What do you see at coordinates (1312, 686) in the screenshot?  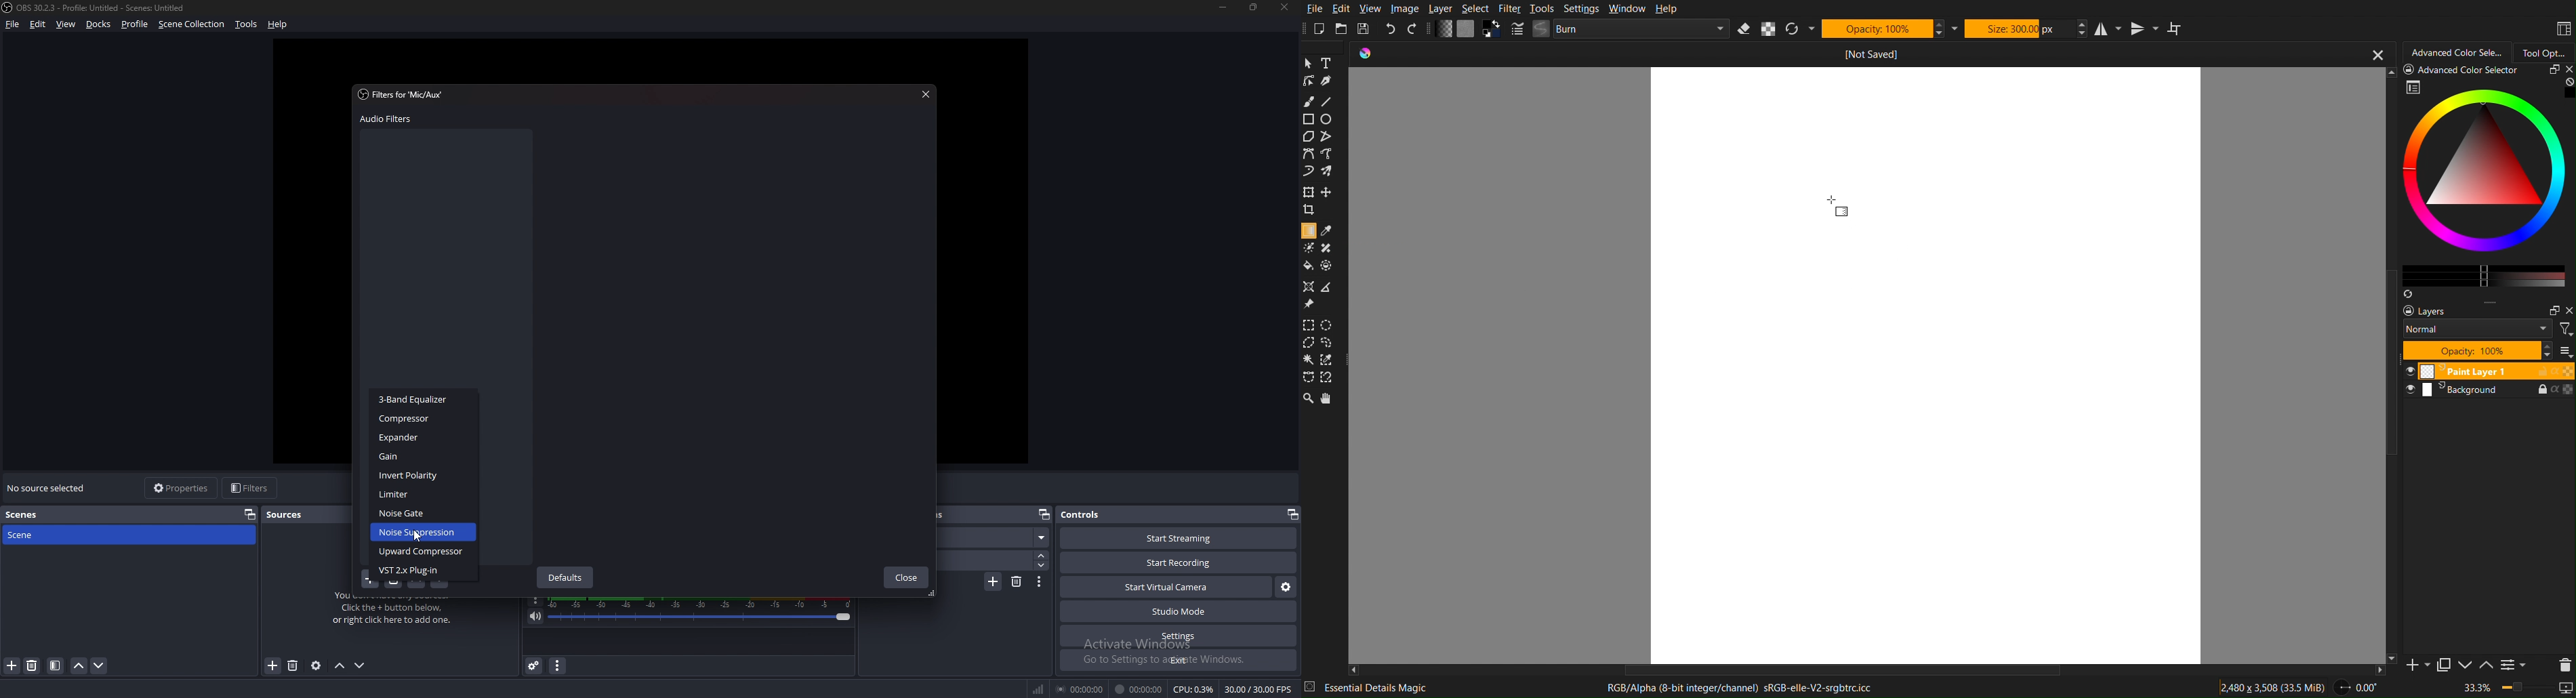 I see `details` at bounding box center [1312, 686].